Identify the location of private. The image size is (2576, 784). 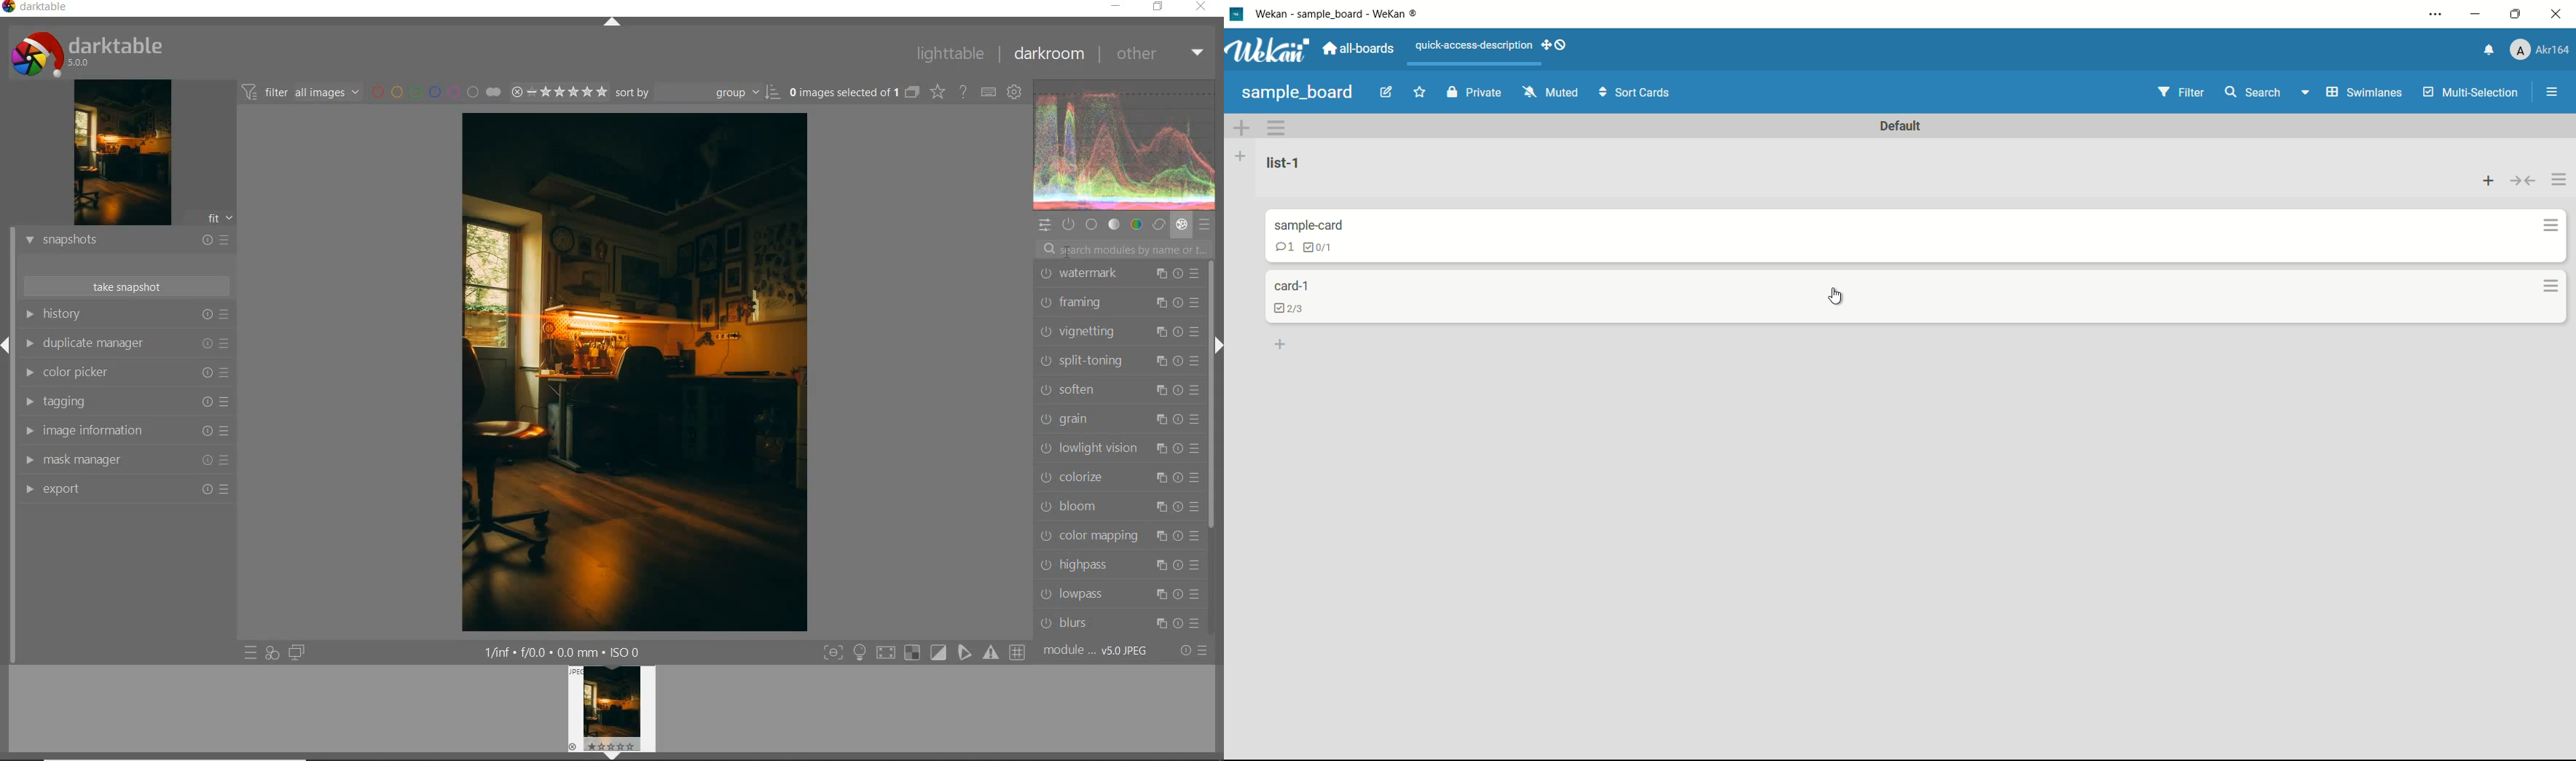
(1472, 92).